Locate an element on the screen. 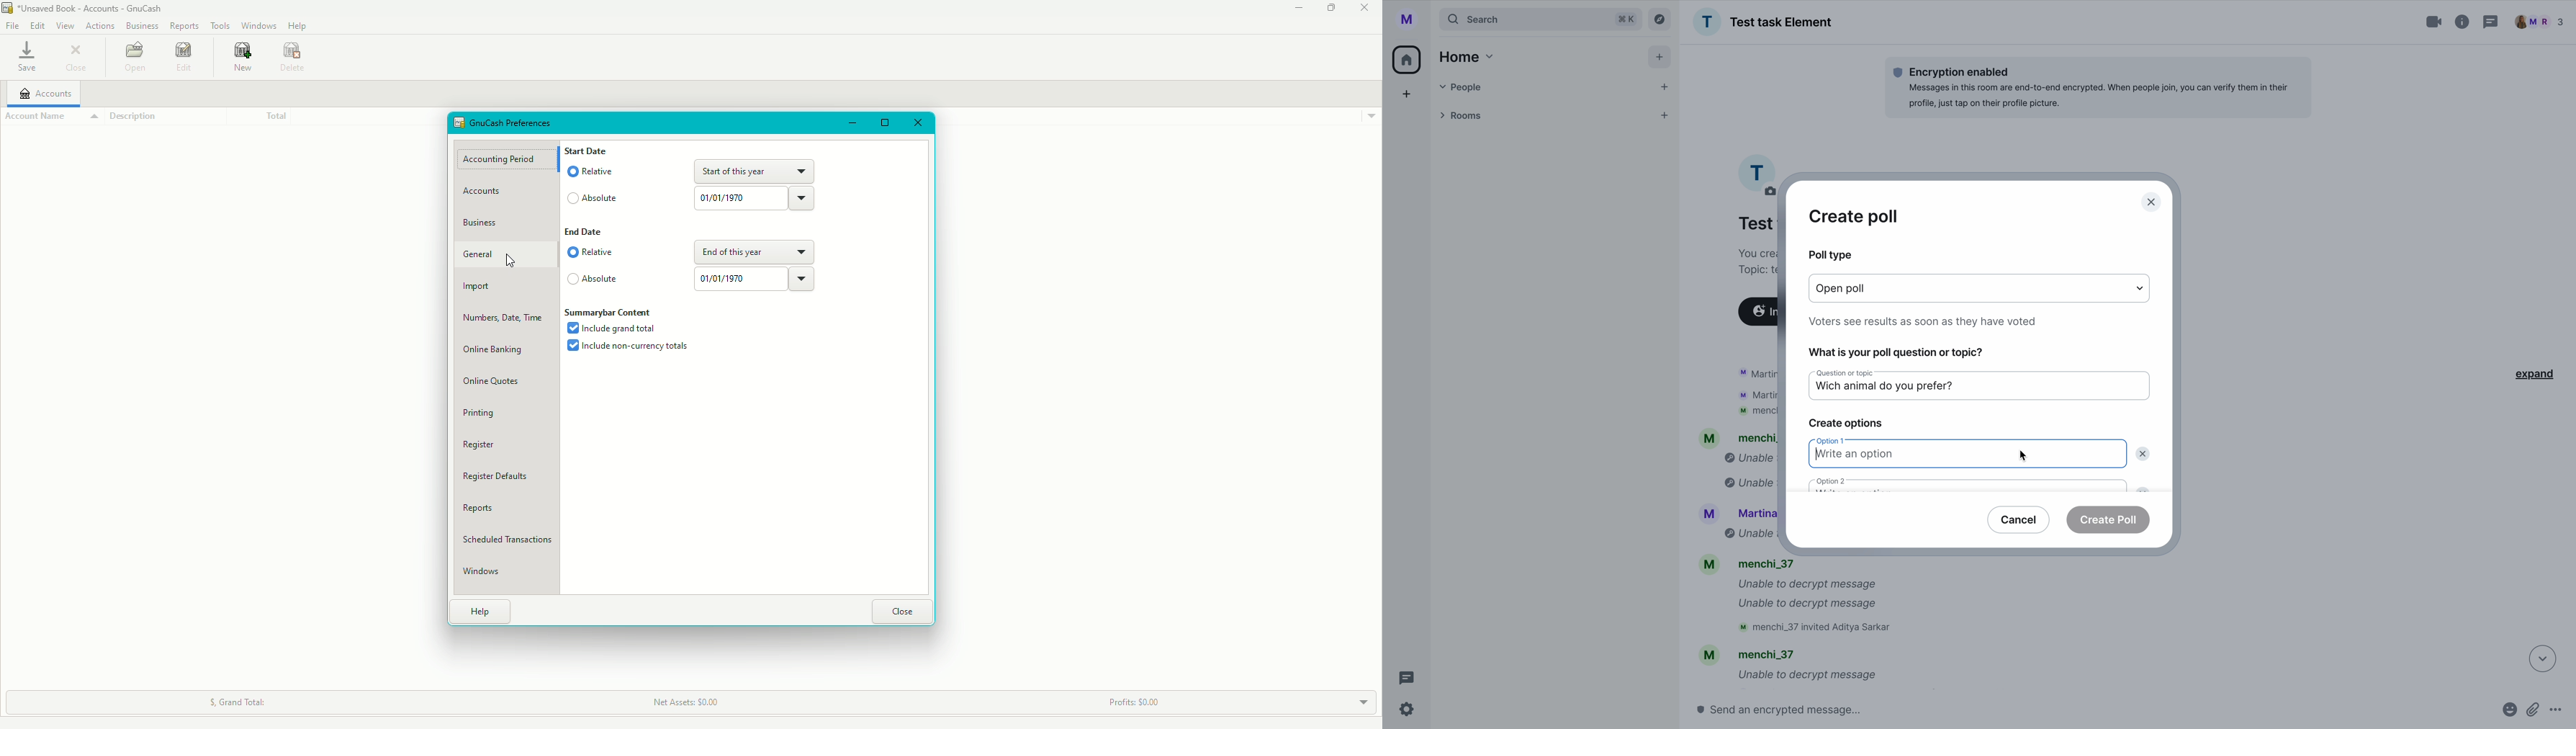  Close is located at coordinates (918, 122).